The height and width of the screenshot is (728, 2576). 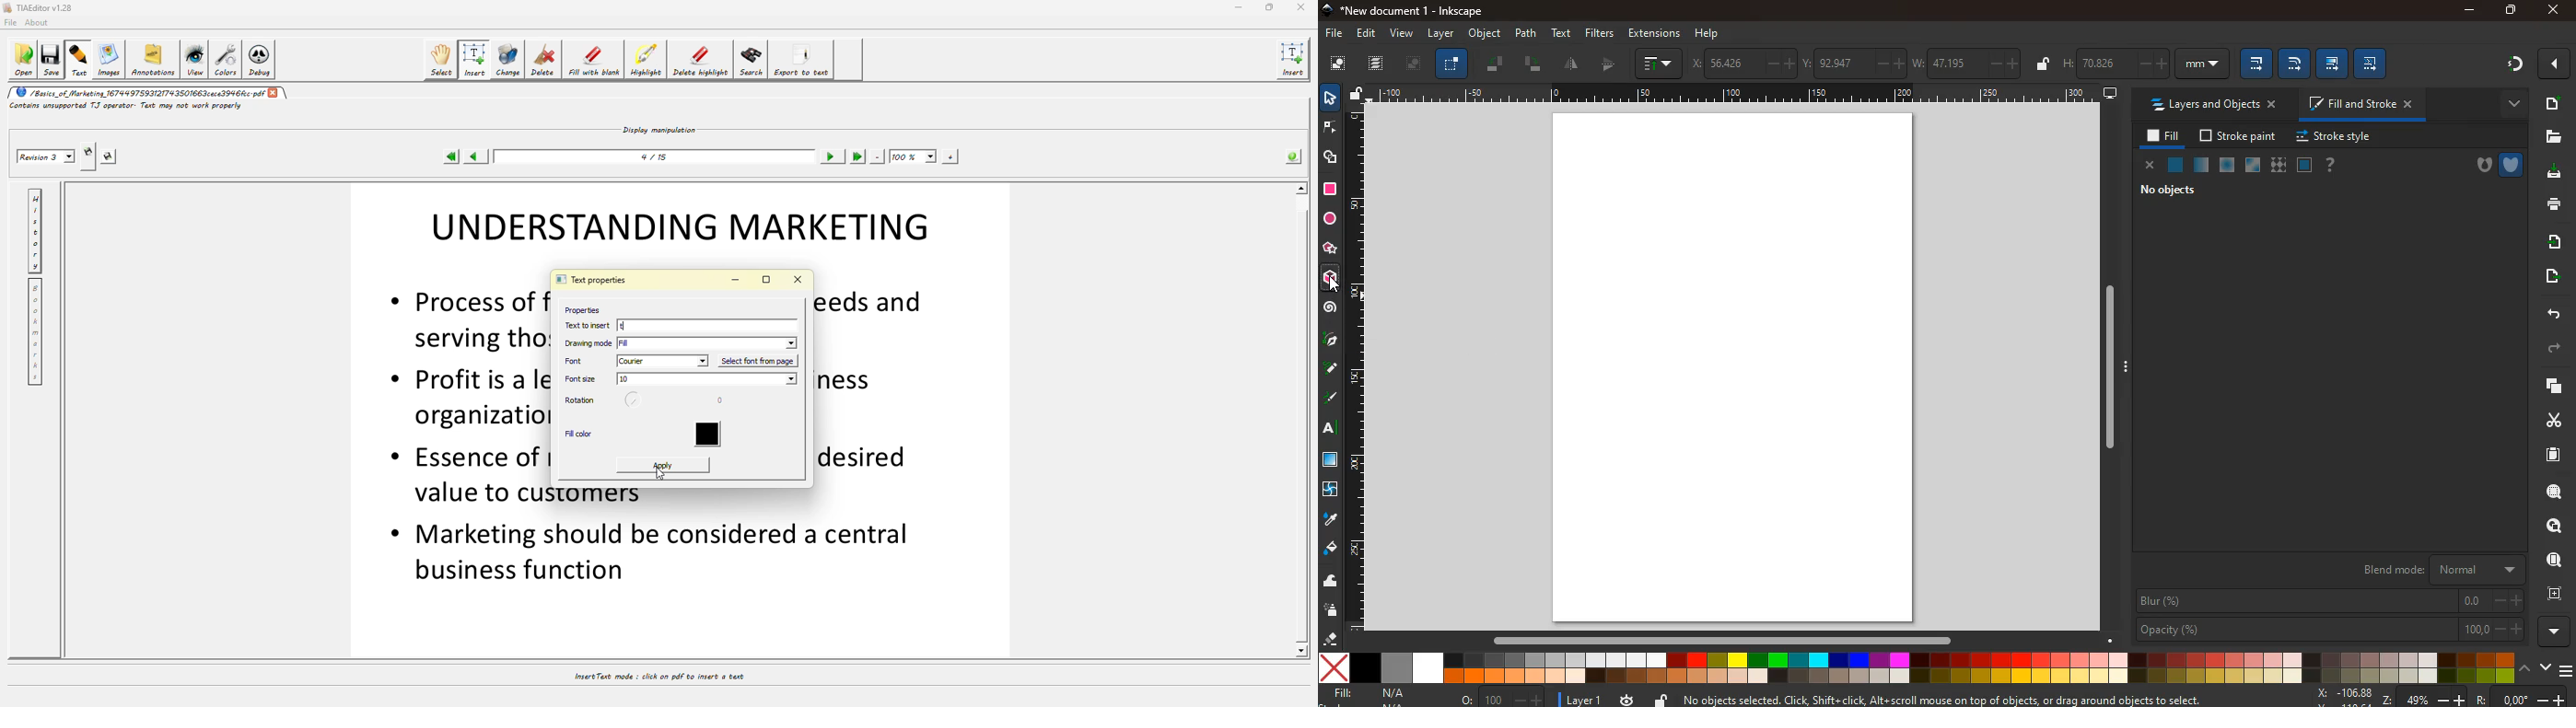 What do you see at coordinates (2331, 137) in the screenshot?
I see `stroke style` at bounding box center [2331, 137].